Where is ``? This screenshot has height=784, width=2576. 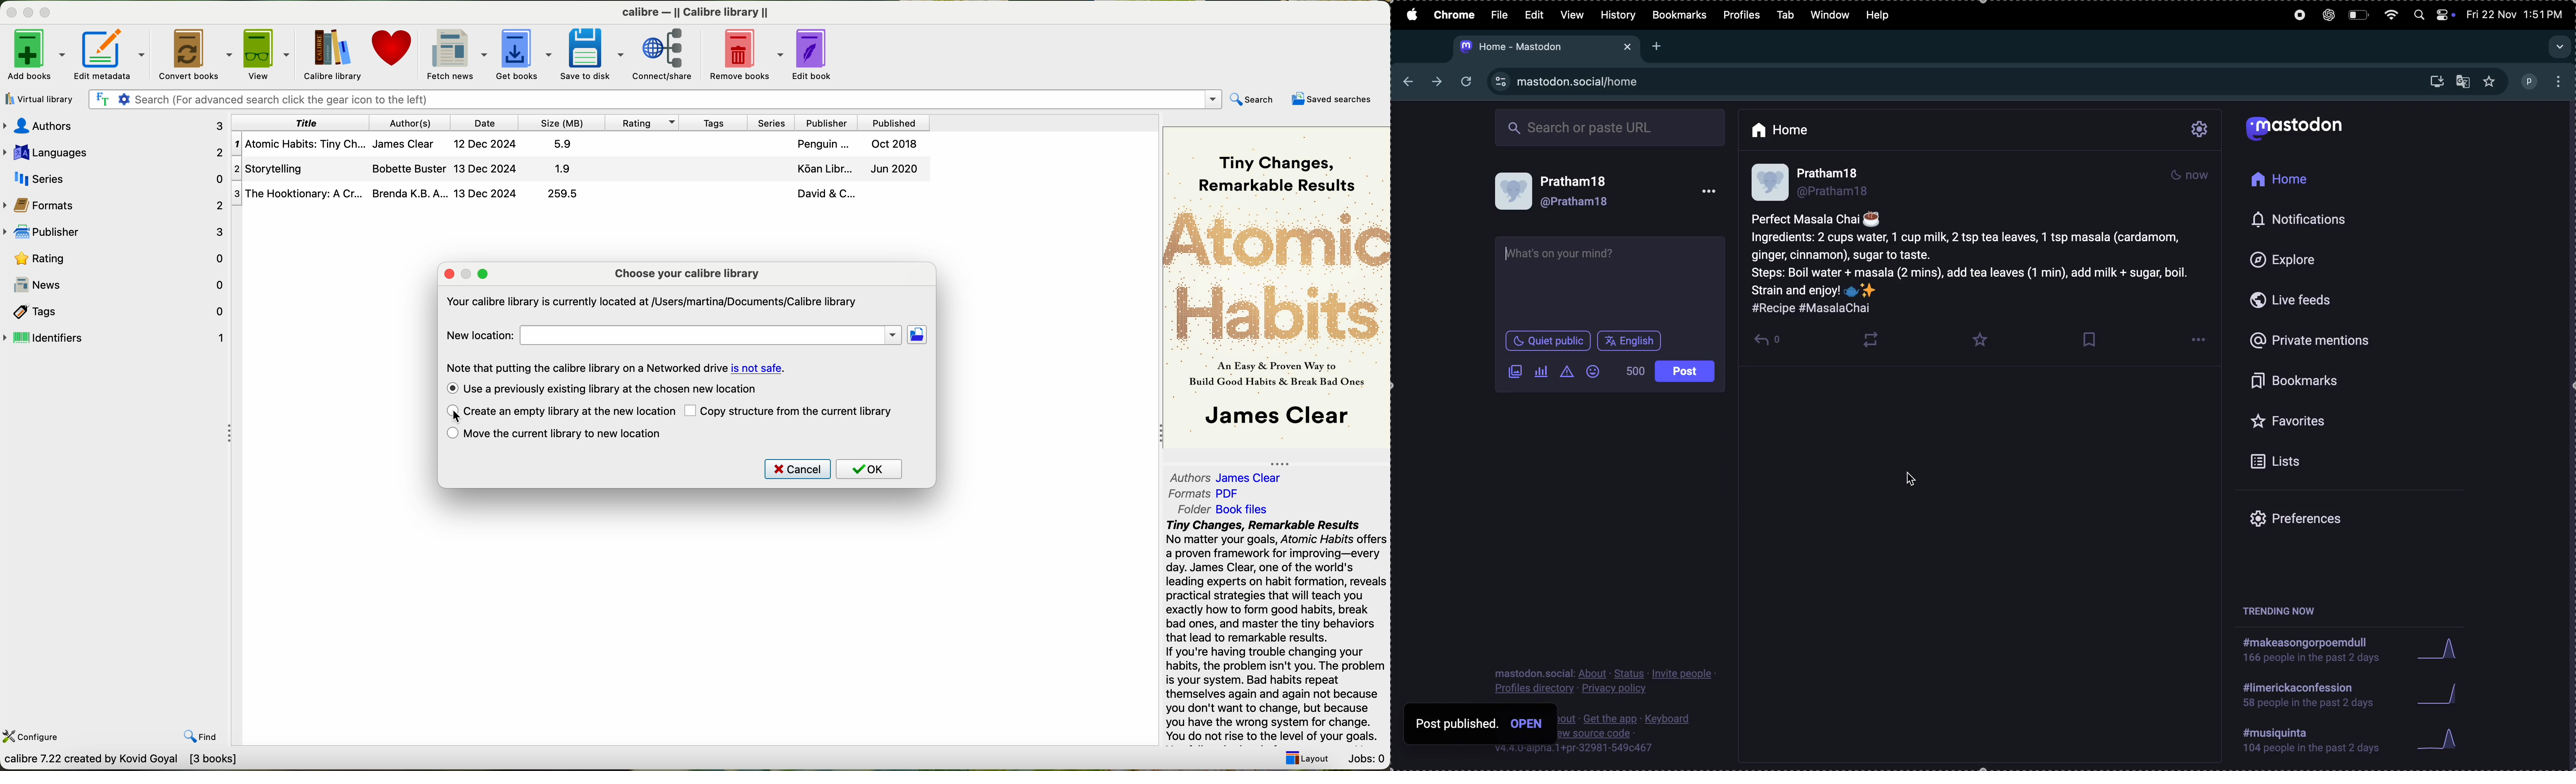  is located at coordinates (1527, 723).